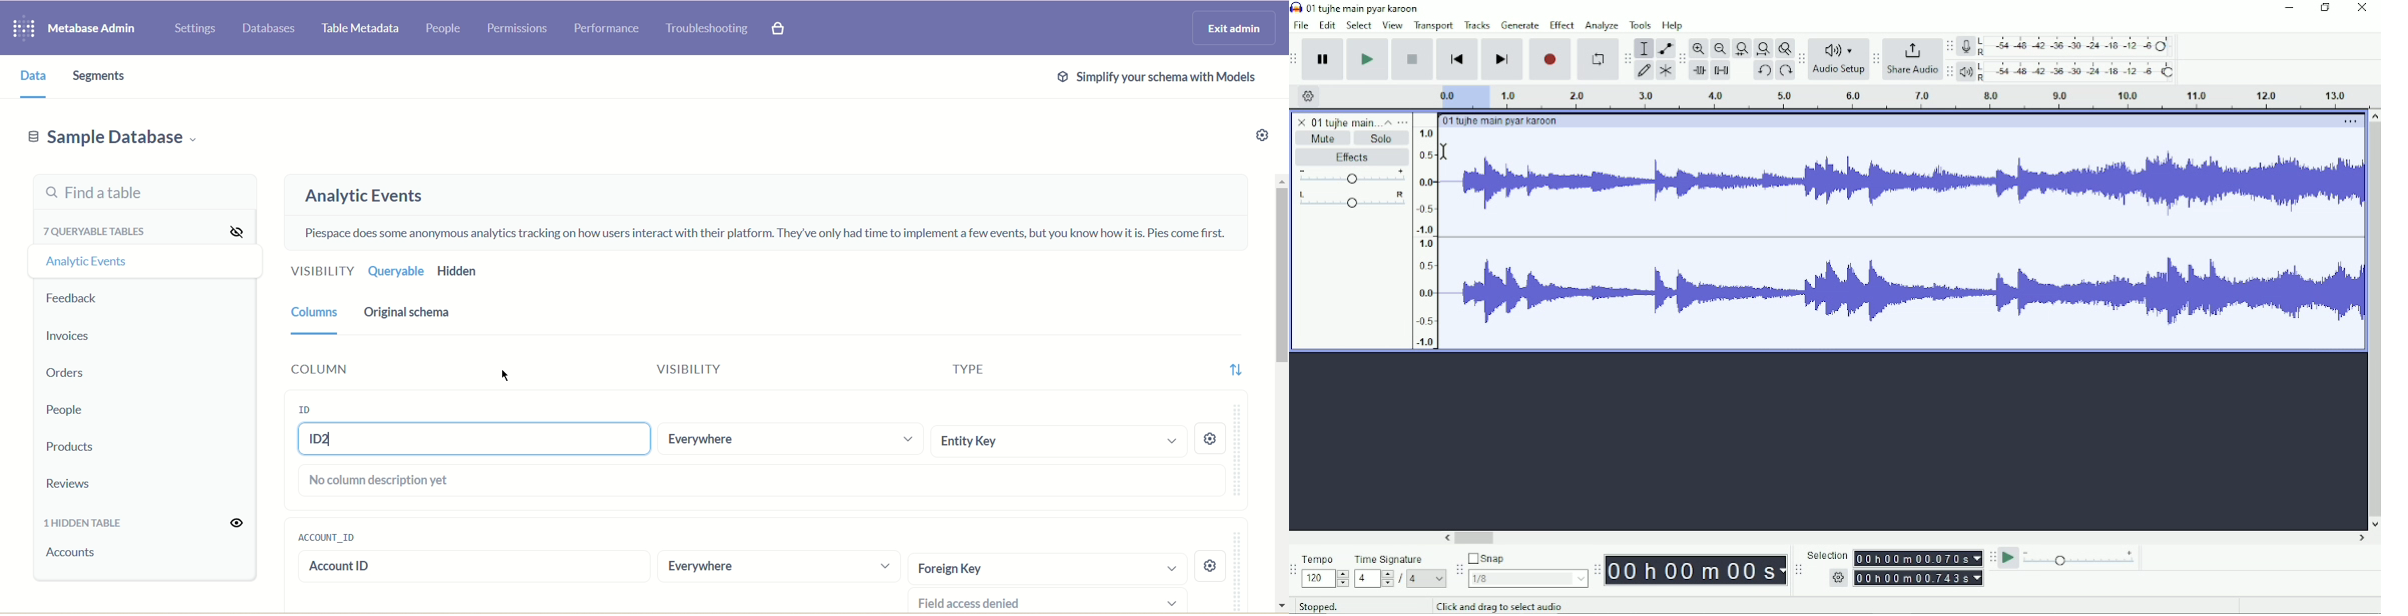 This screenshot has width=2408, height=616. What do you see at coordinates (1664, 49) in the screenshot?
I see `Envelope tool` at bounding box center [1664, 49].